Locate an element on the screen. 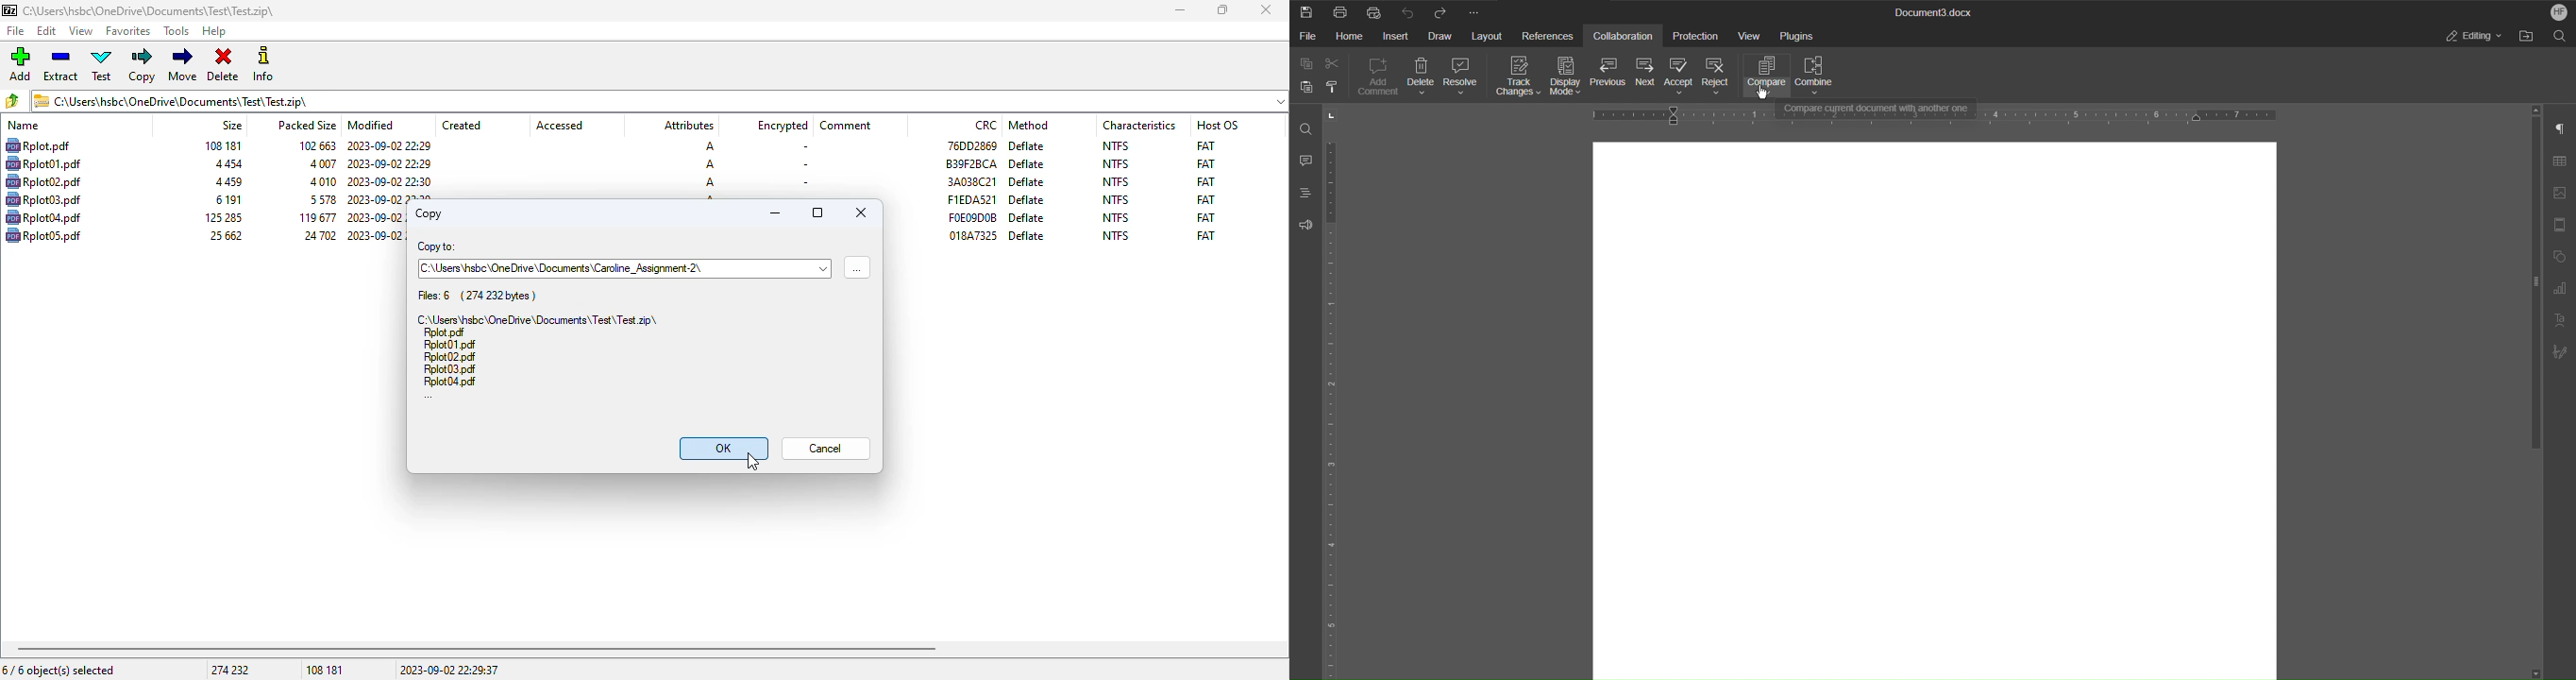 The height and width of the screenshot is (700, 2576). minimize is located at coordinates (775, 212).